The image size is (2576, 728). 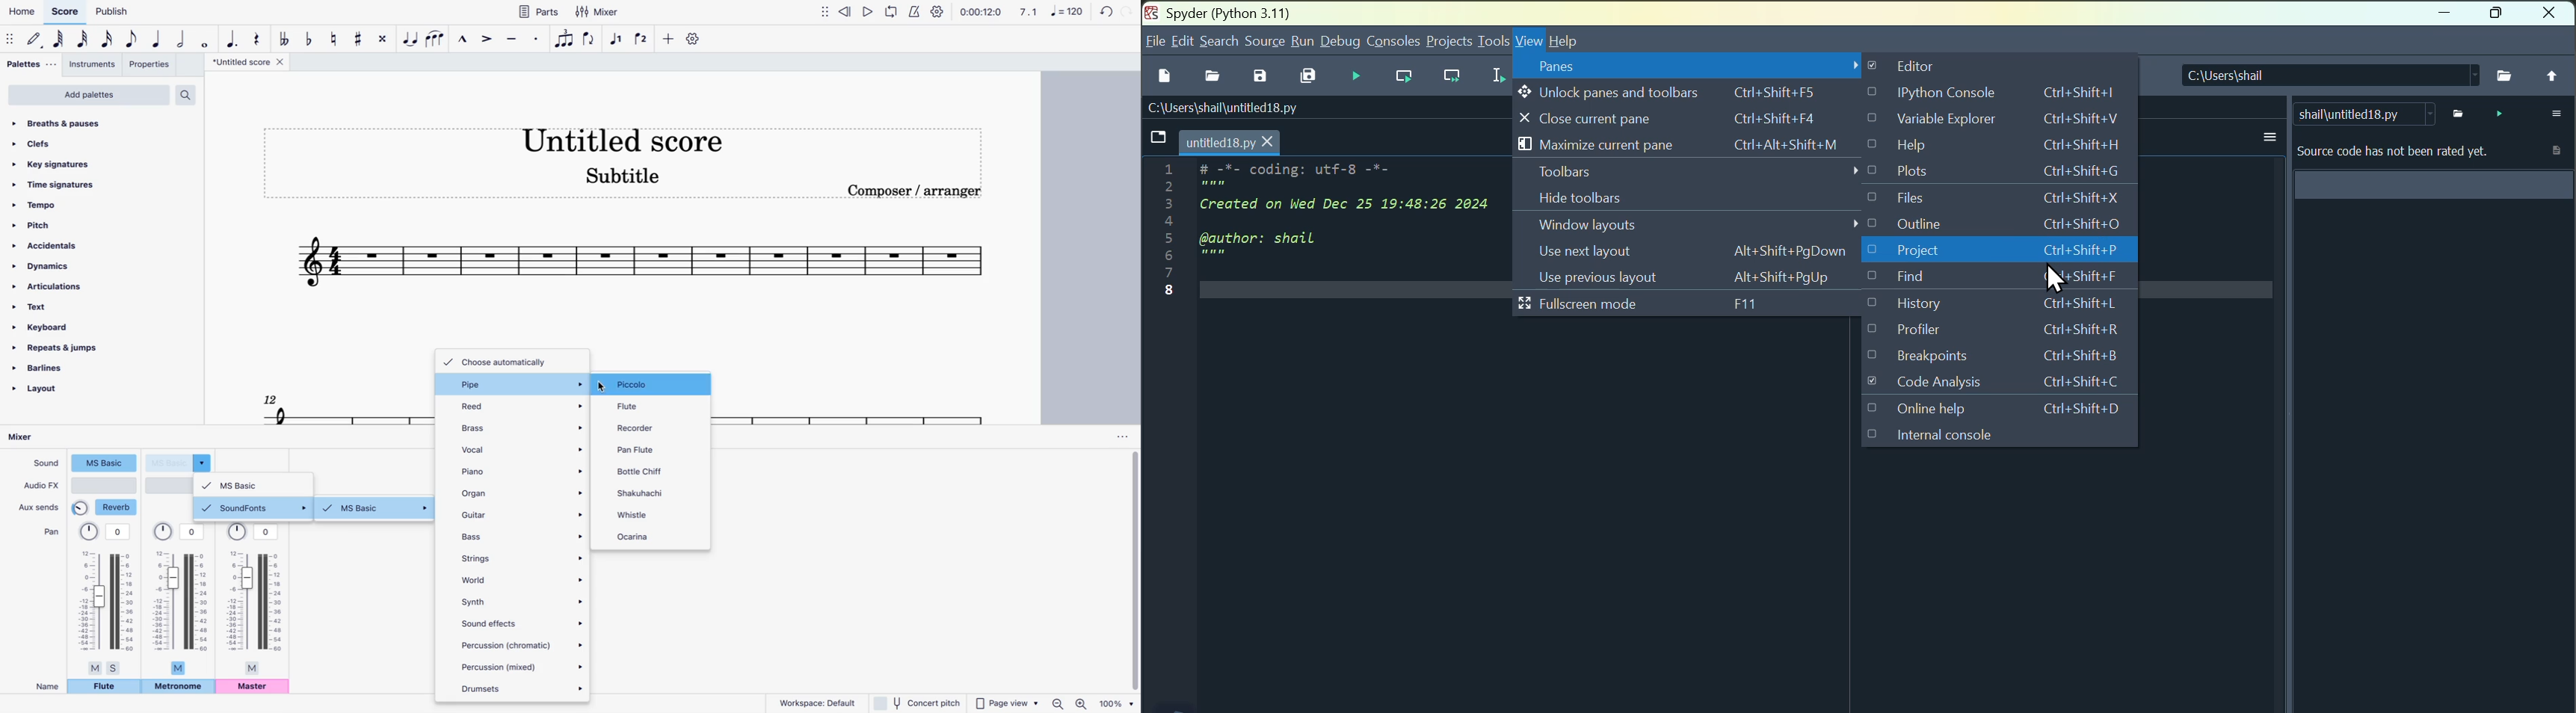 I want to click on C:\Users\shail, so click(x=2325, y=74).